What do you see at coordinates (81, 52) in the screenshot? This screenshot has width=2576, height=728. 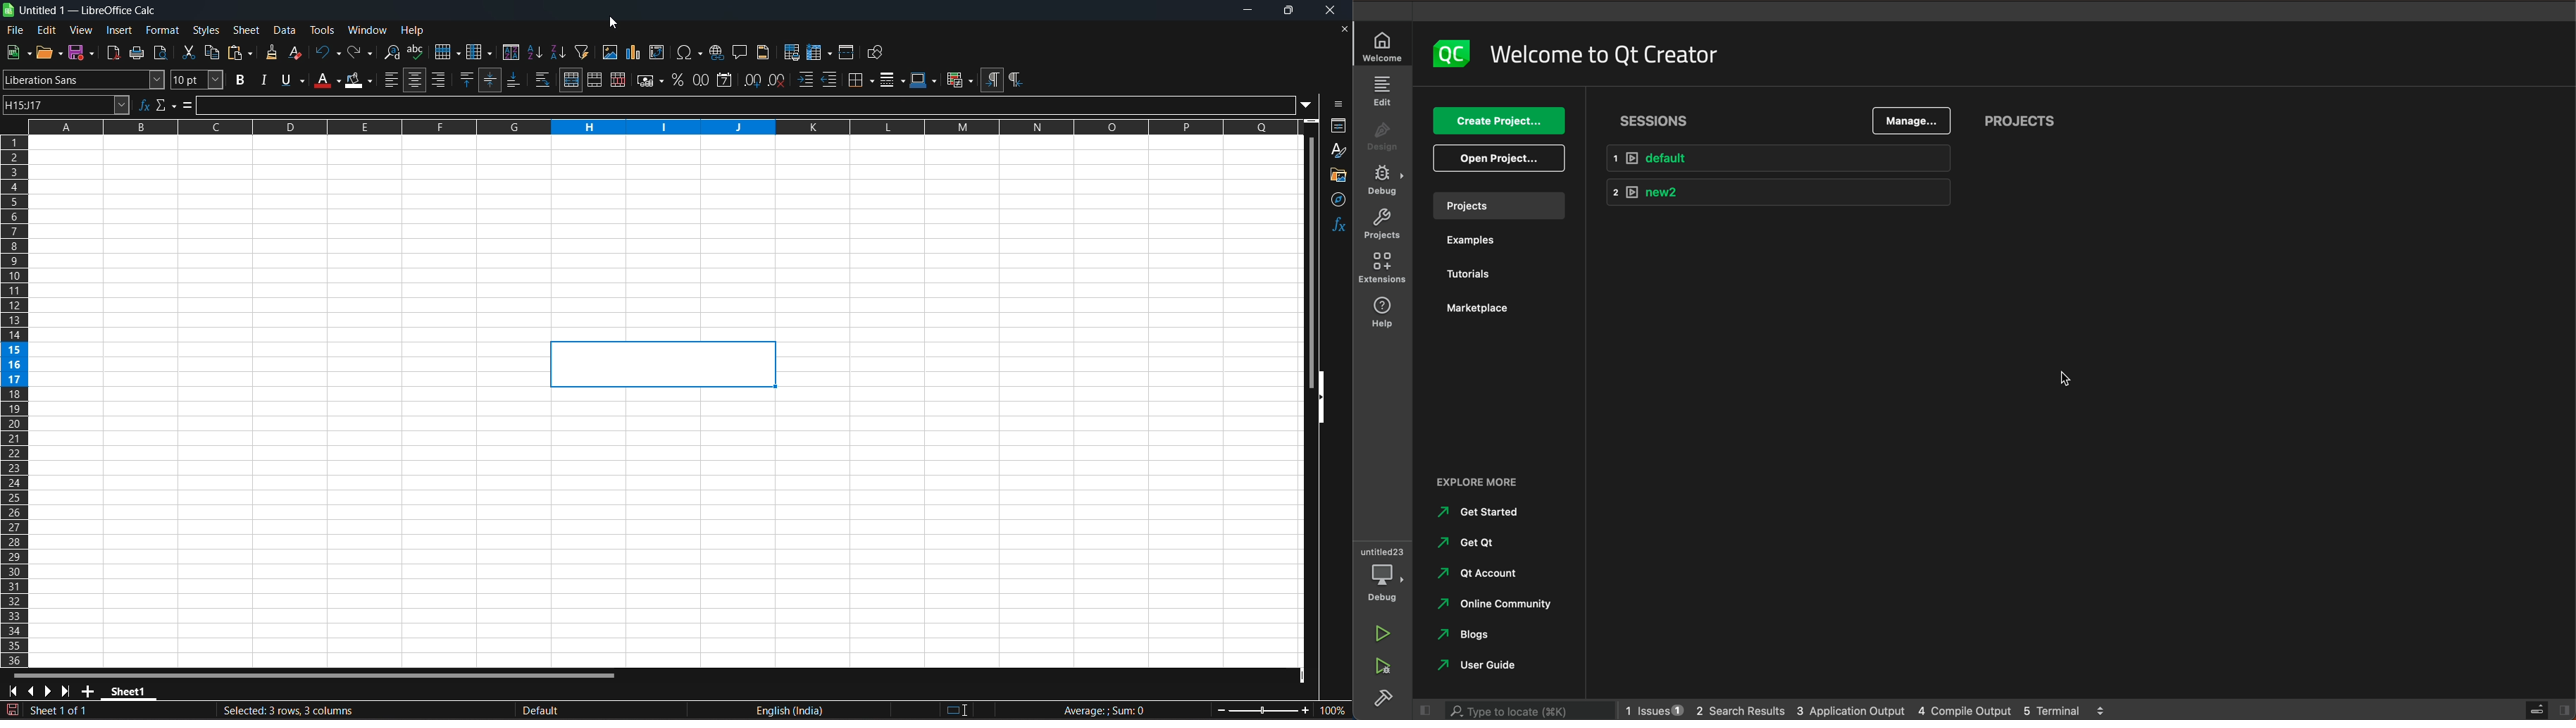 I see `save` at bounding box center [81, 52].